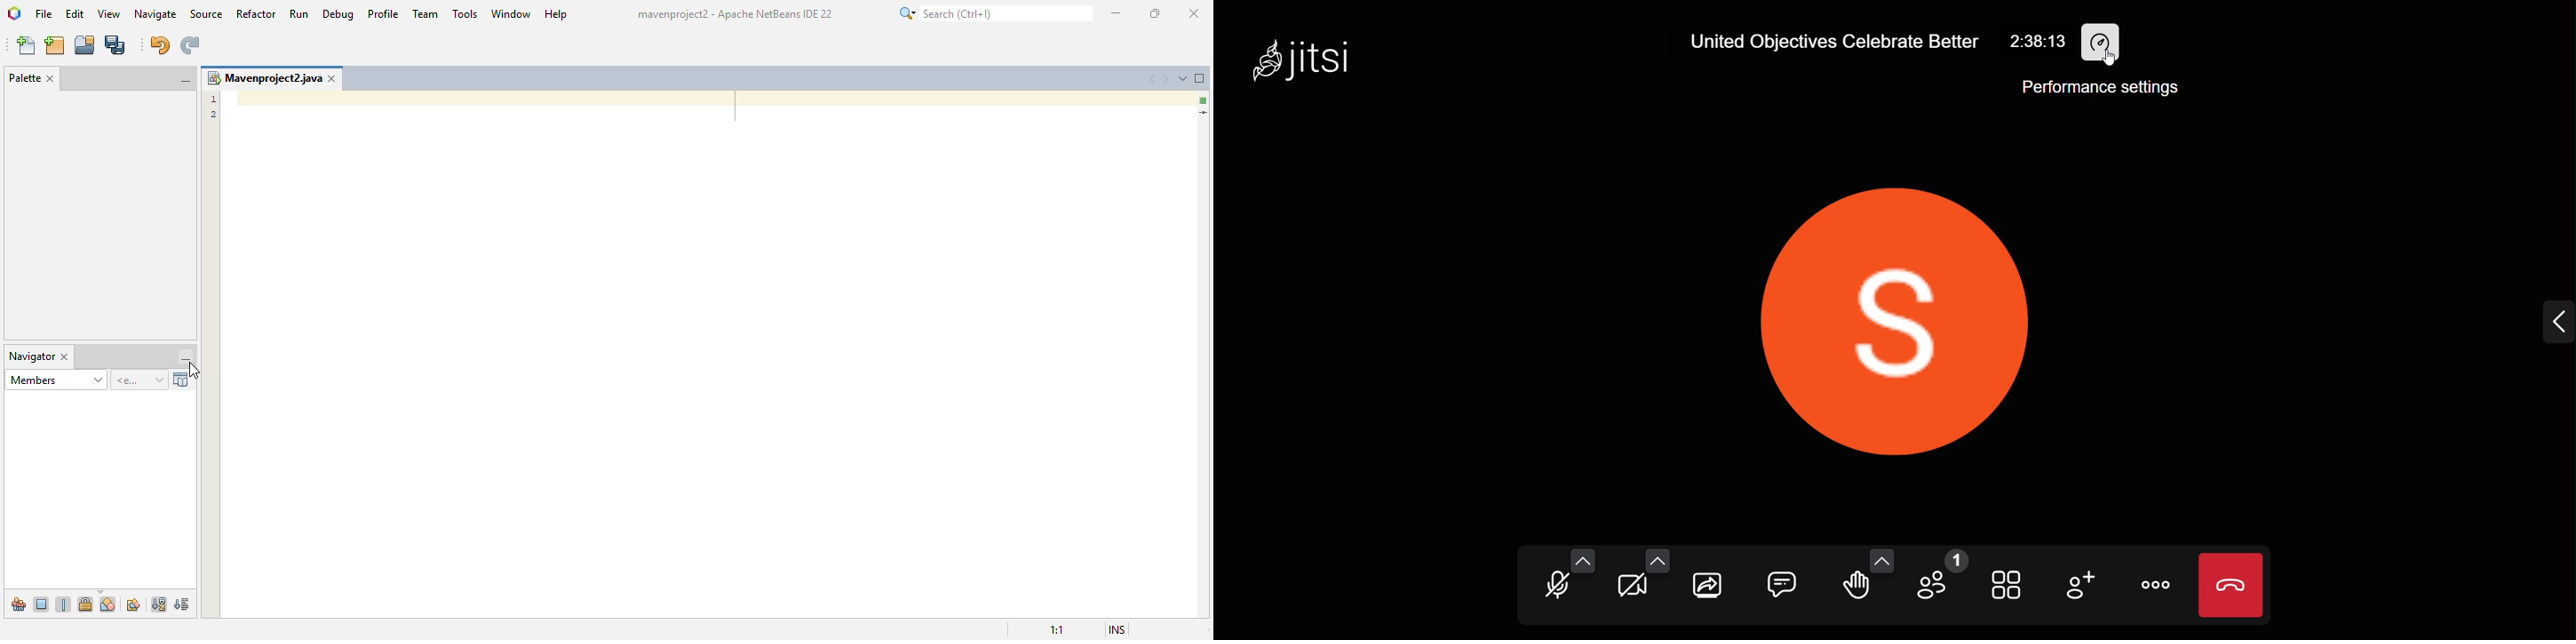 The height and width of the screenshot is (644, 2576). I want to click on more, so click(2156, 585).